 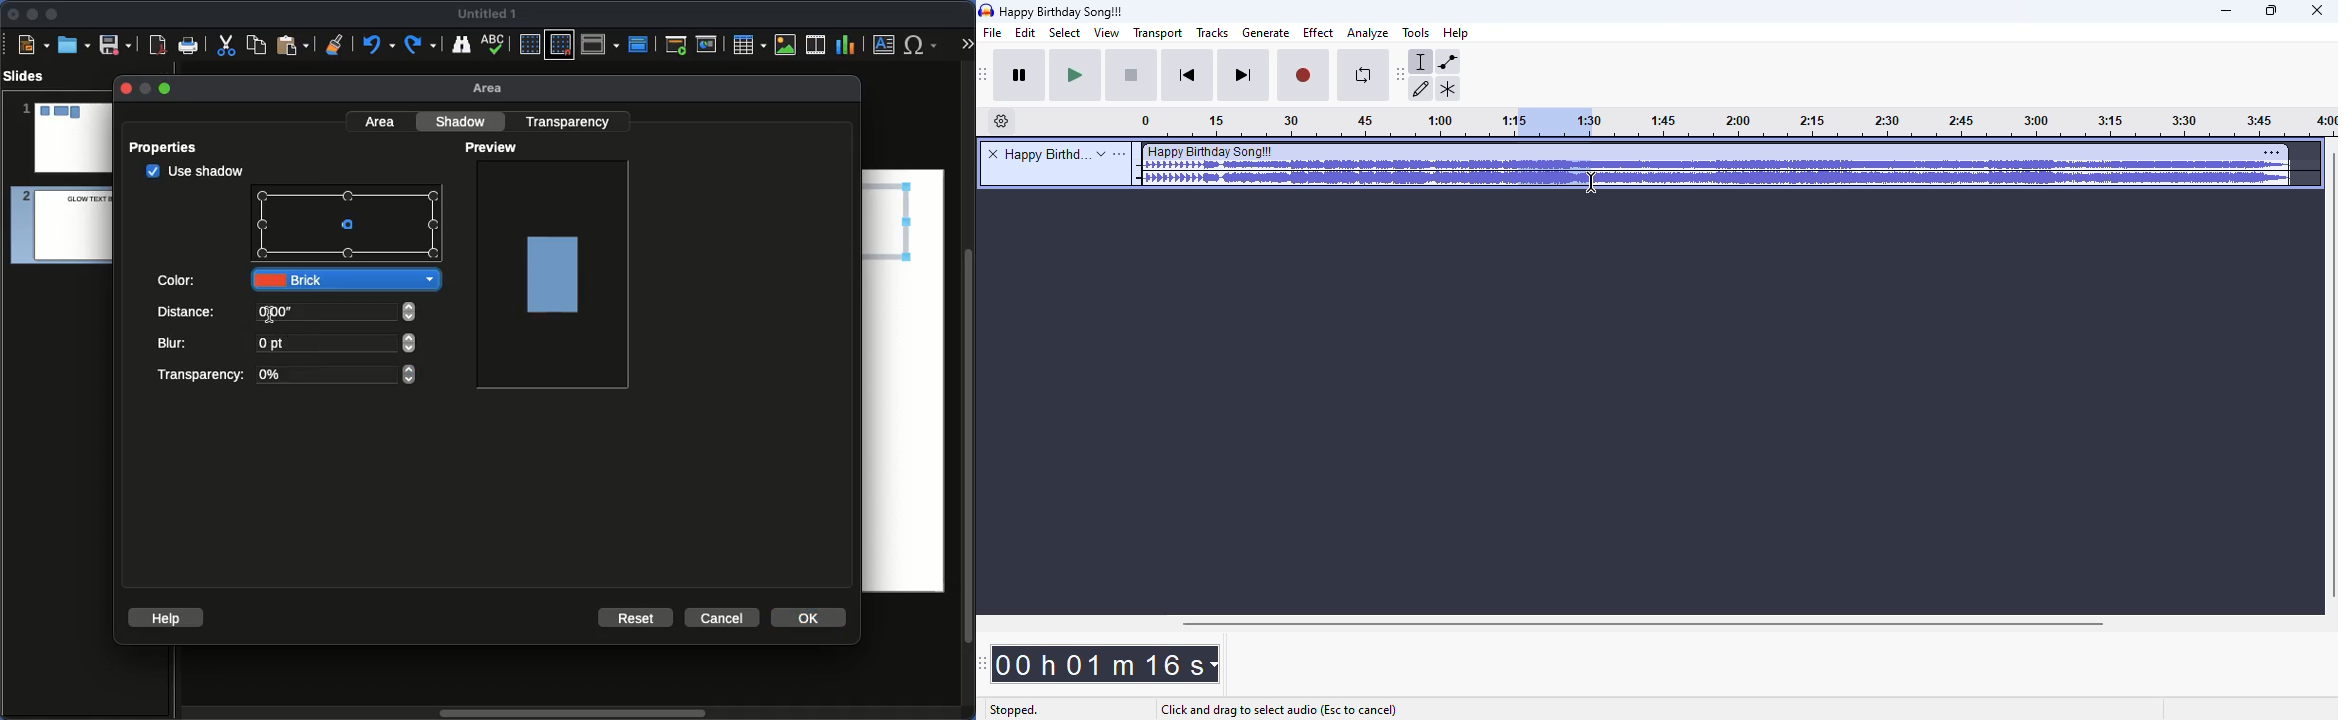 I want to click on skip to end, so click(x=1244, y=76).